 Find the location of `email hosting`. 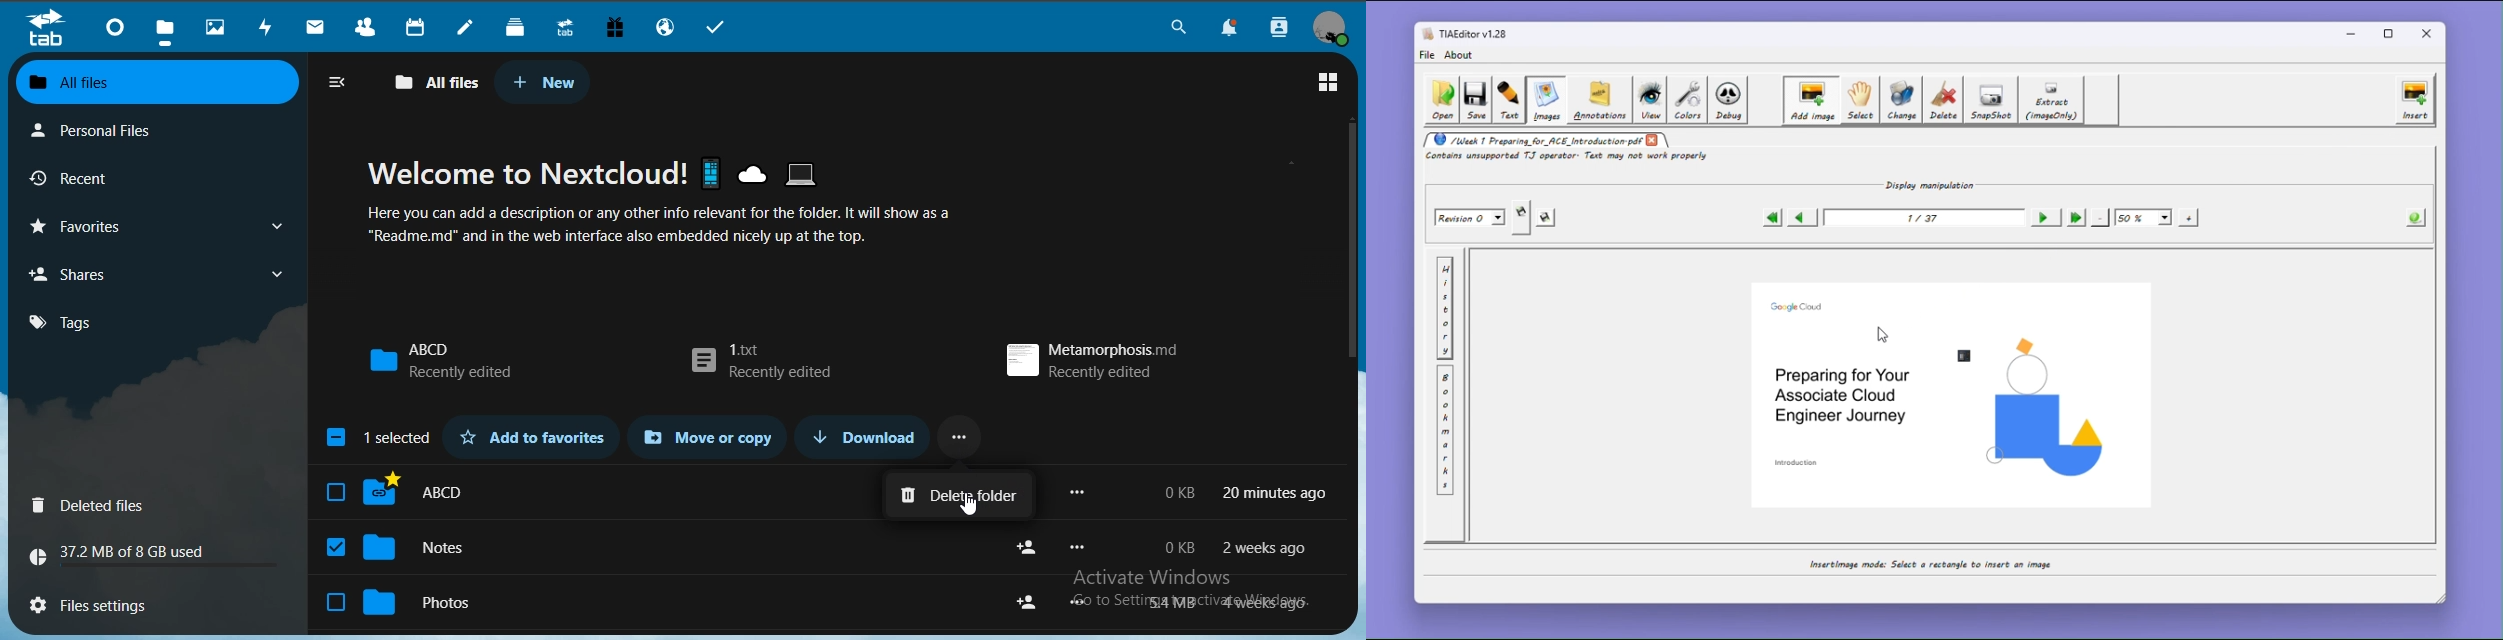

email hosting is located at coordinates (664, 25).